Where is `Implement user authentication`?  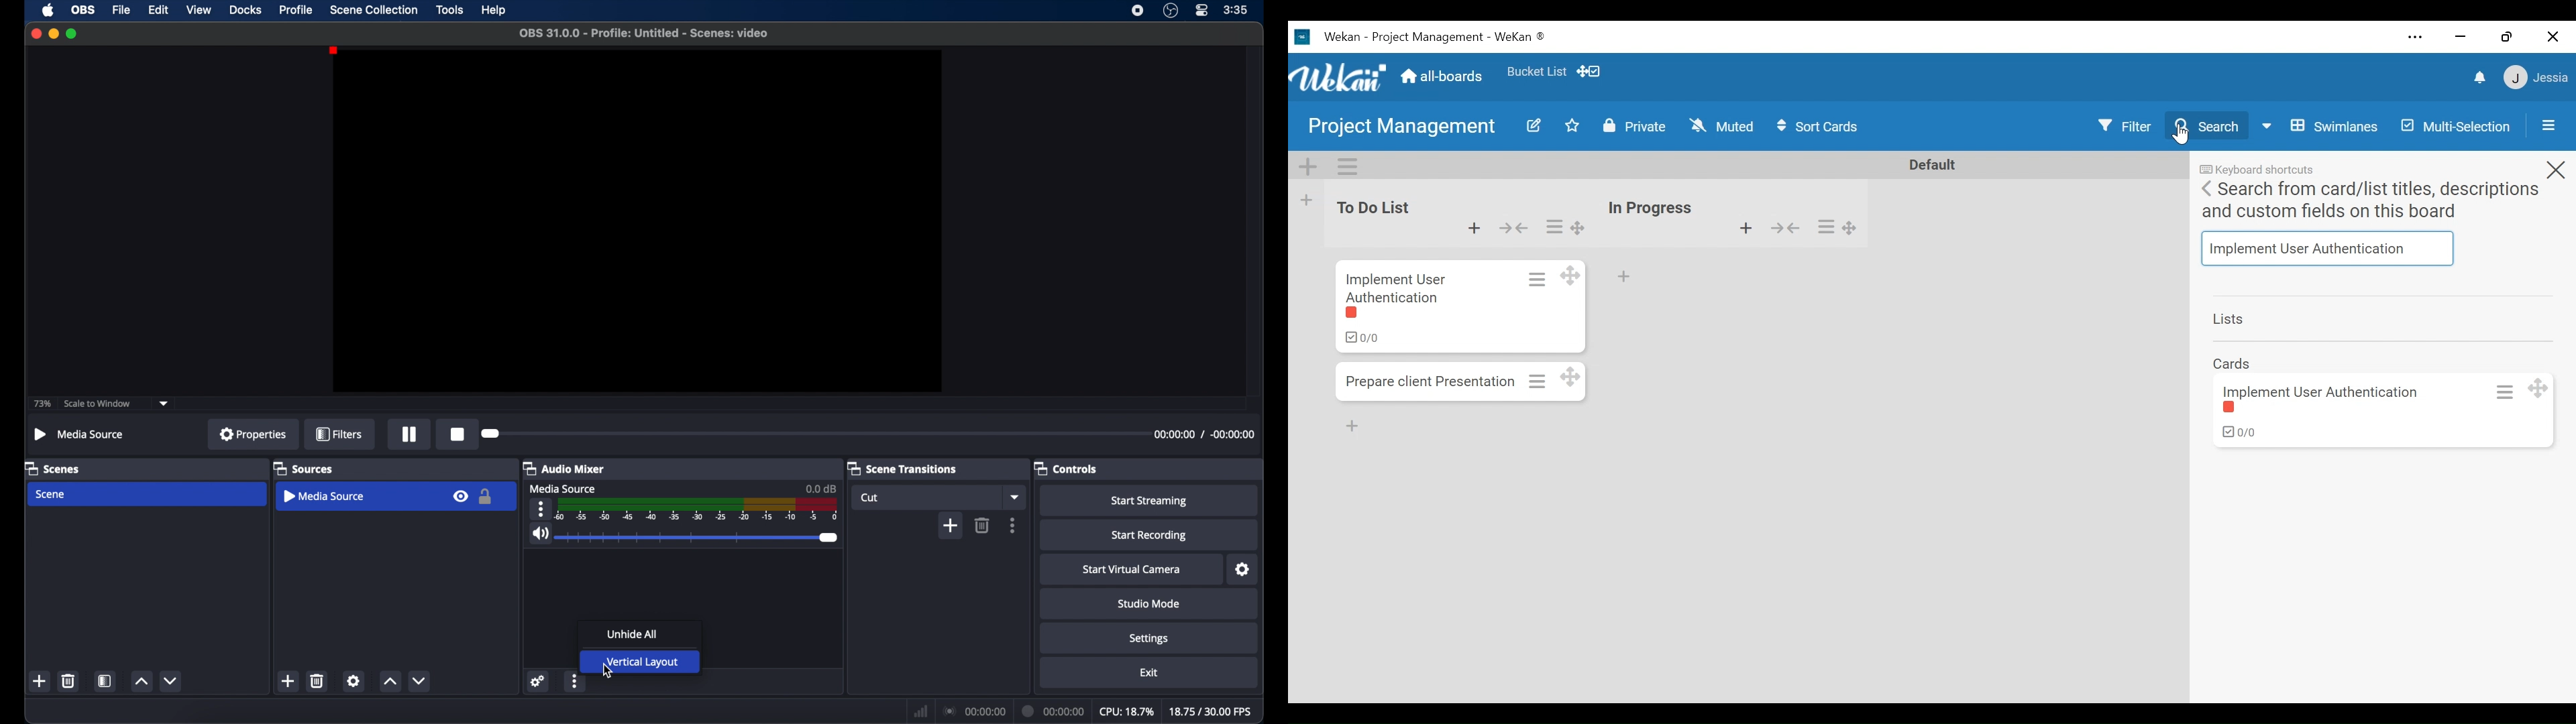
Implement user authentication is located at coordinates (1399, 286).